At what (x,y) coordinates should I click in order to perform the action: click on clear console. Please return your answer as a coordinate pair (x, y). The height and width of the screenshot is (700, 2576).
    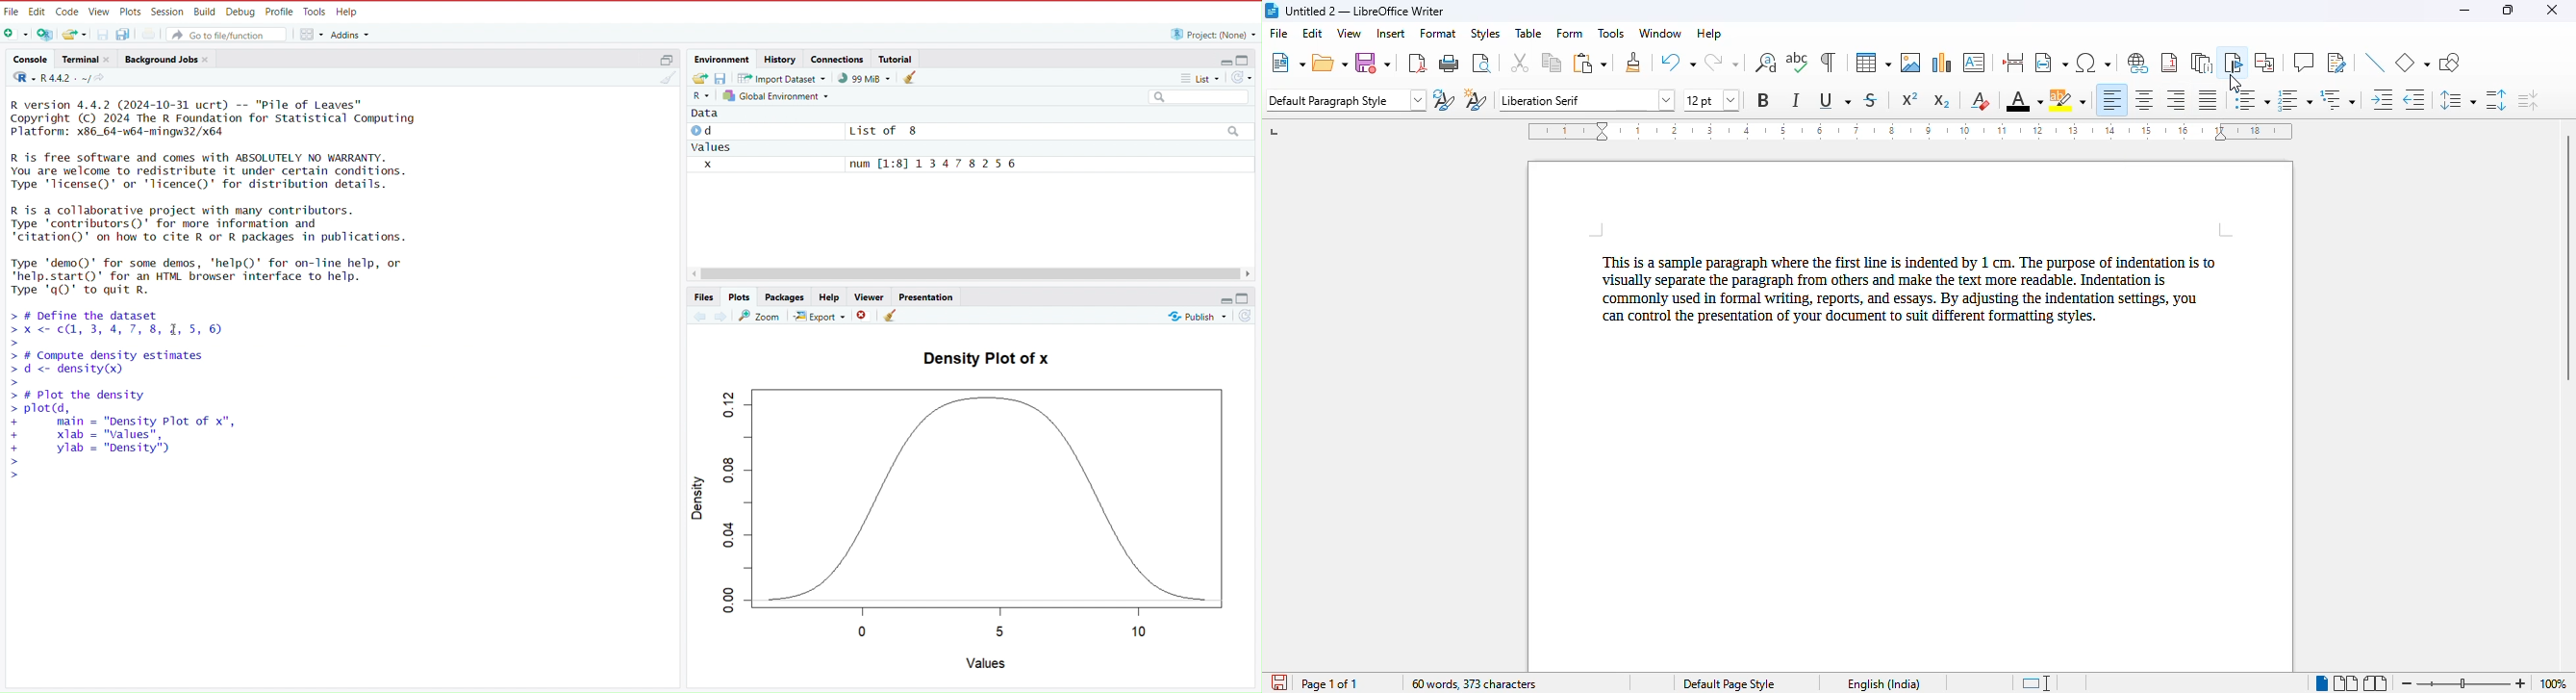
    Looking at the image, I should click on (667, 78).